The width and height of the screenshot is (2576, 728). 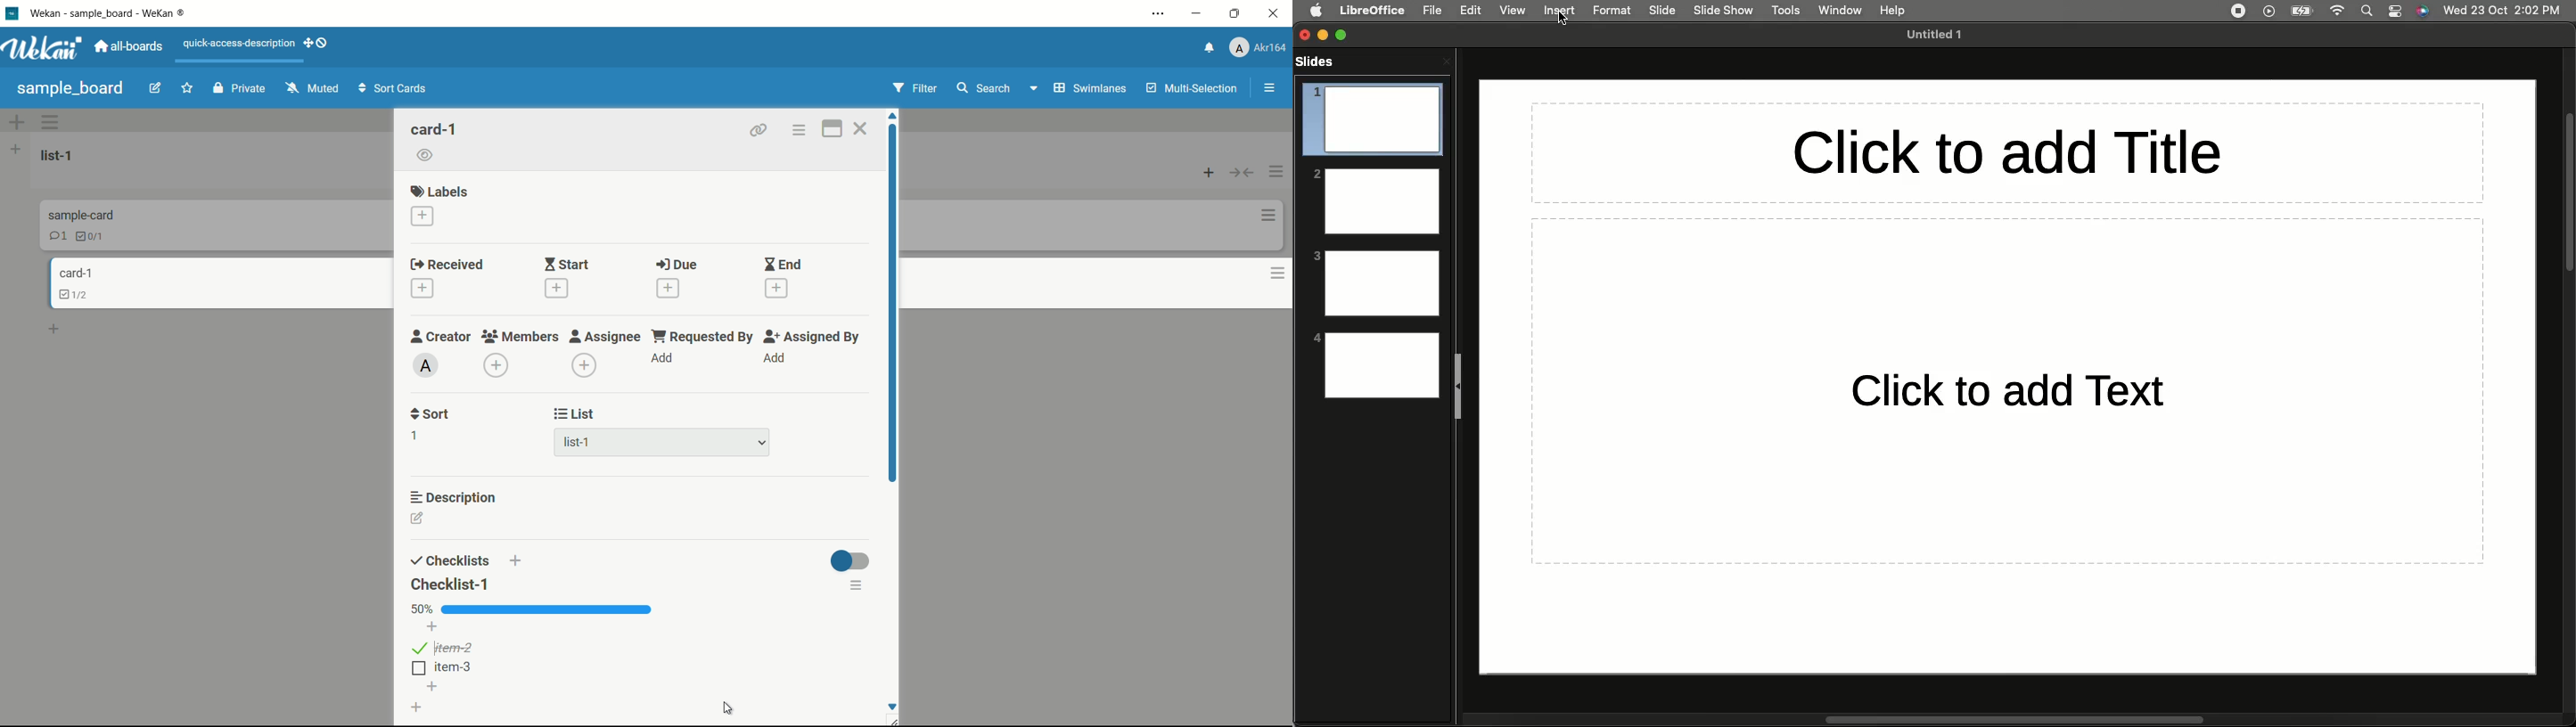 What do you see at coordinates (891, 307) in the screenshot?
I see `scroll bar` at bounding box center [891, 307].